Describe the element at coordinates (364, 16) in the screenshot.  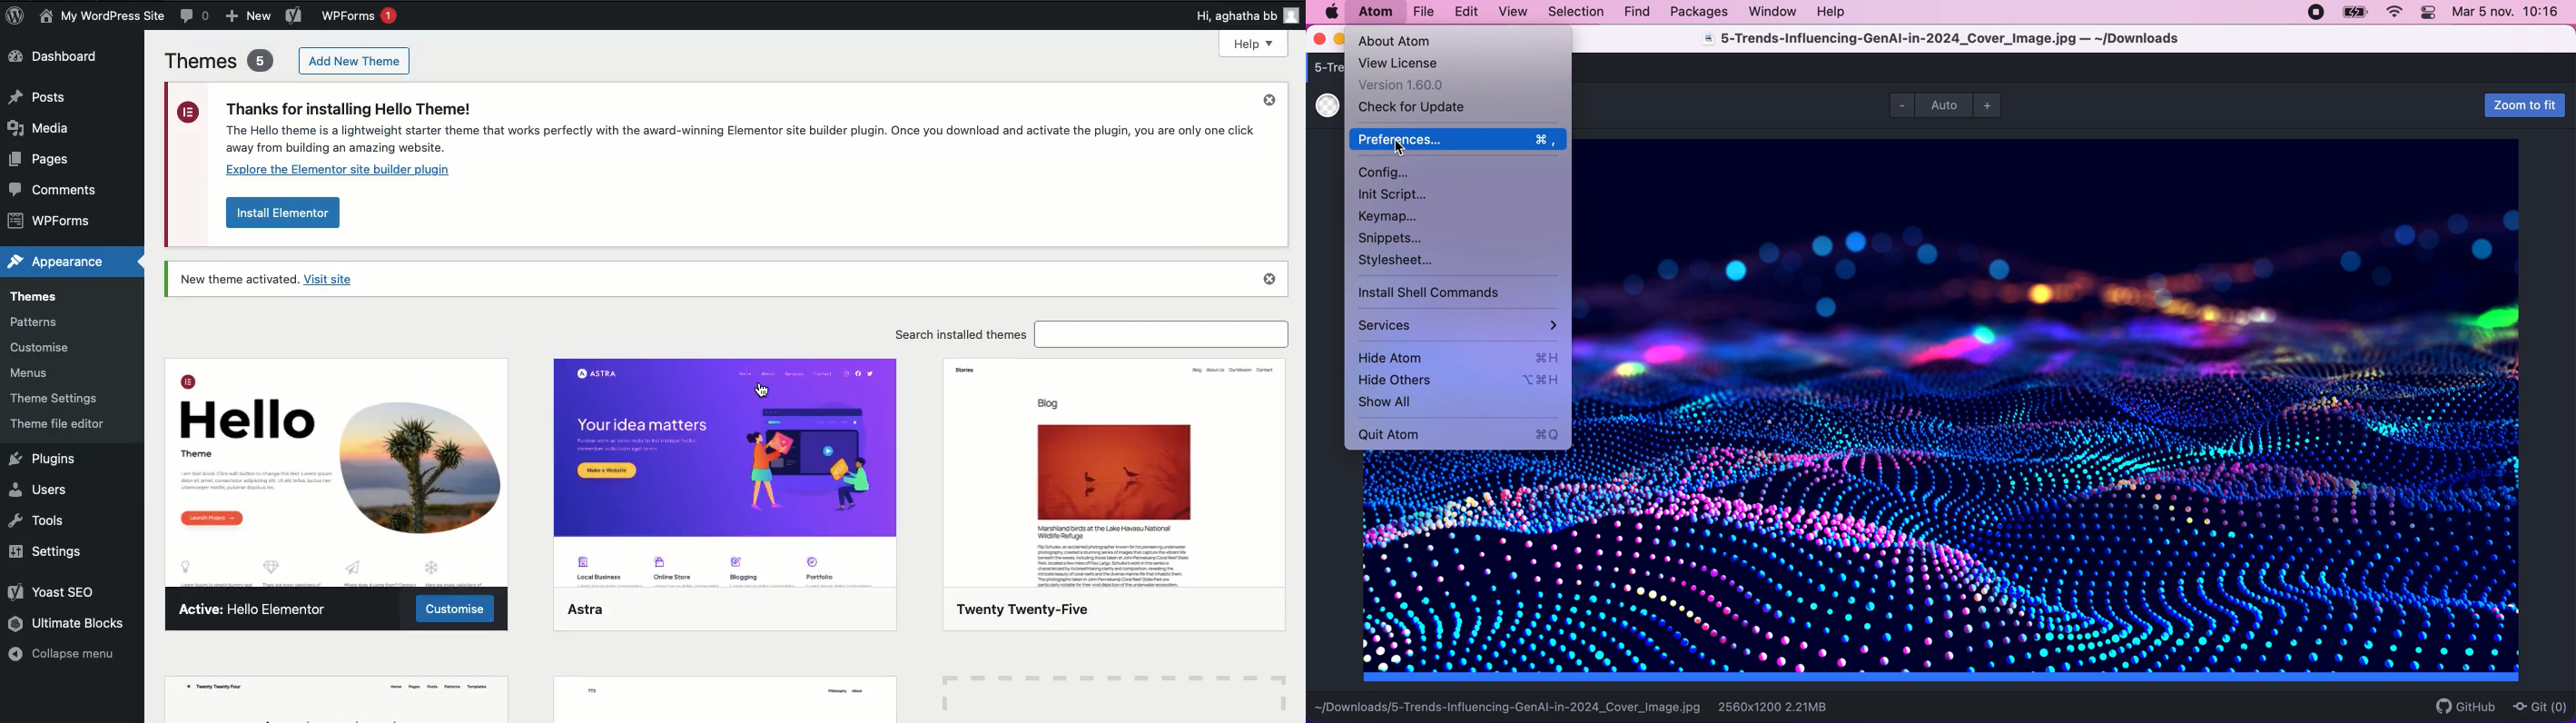
I see `WPForms` at that location.